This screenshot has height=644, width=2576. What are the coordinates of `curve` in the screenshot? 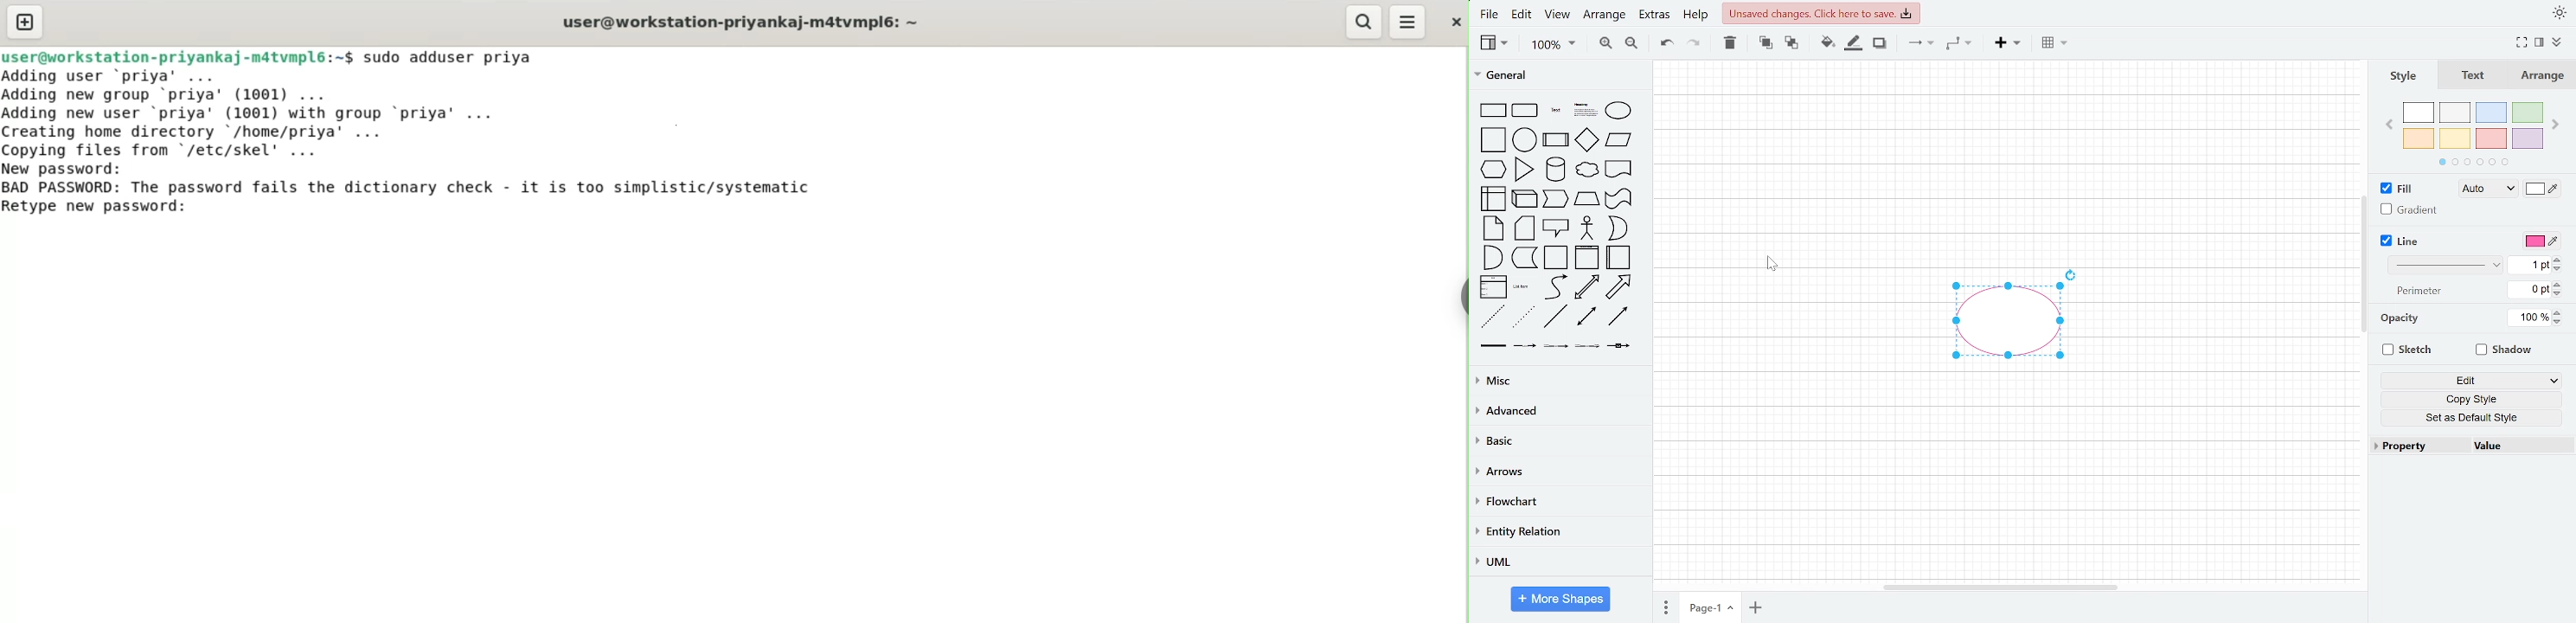 It's located at (1555, 287).